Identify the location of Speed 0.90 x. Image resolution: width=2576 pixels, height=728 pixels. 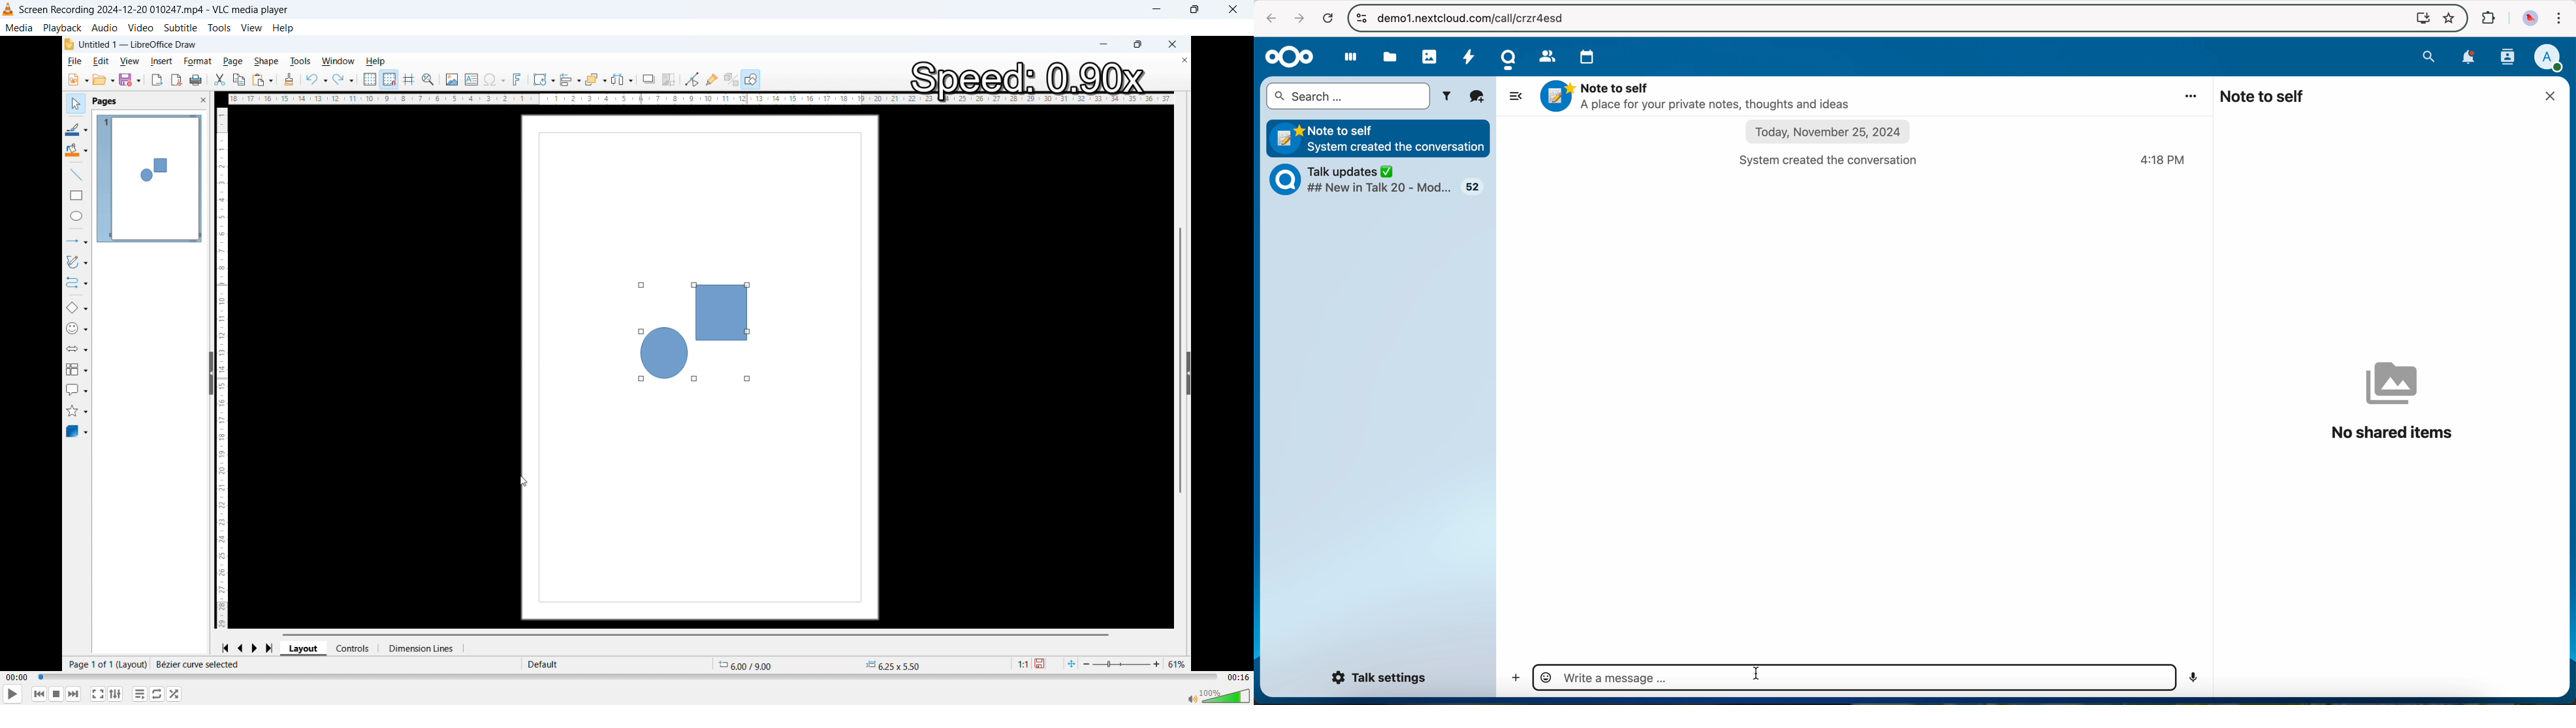
(1026, 78).